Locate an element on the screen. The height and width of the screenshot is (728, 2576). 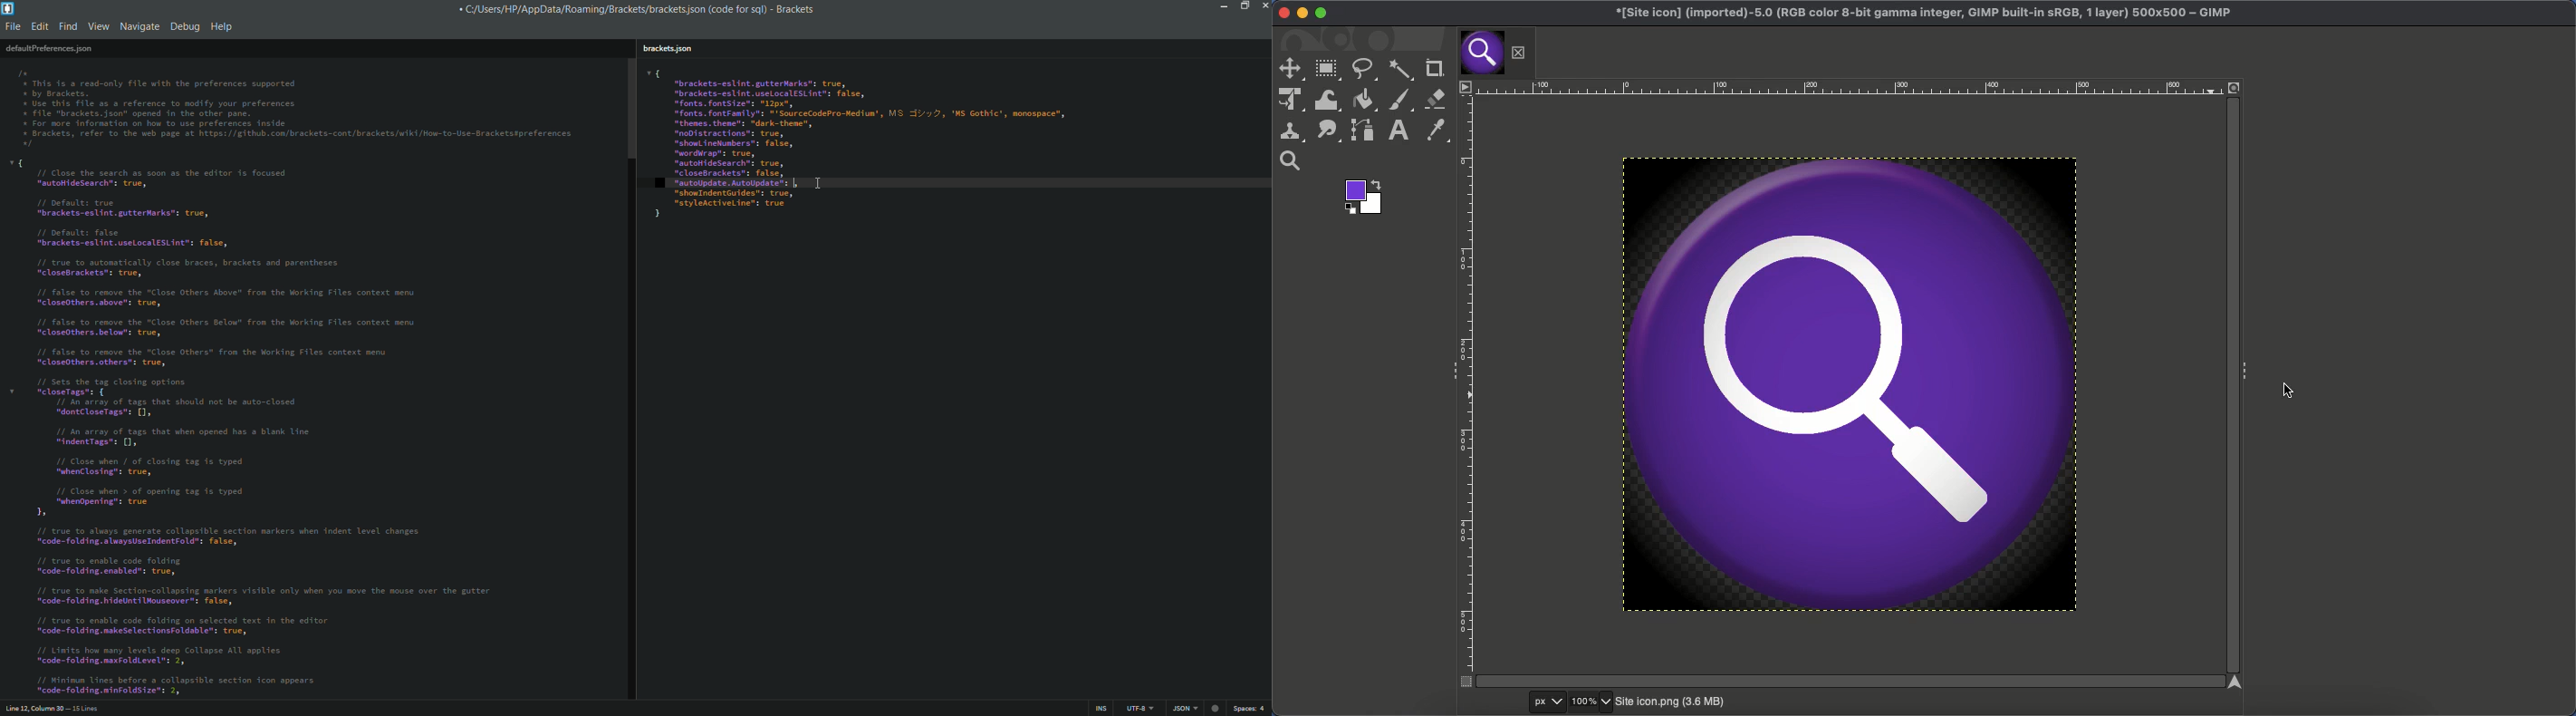
Freeform selector is located at coordinates (1363, 69).